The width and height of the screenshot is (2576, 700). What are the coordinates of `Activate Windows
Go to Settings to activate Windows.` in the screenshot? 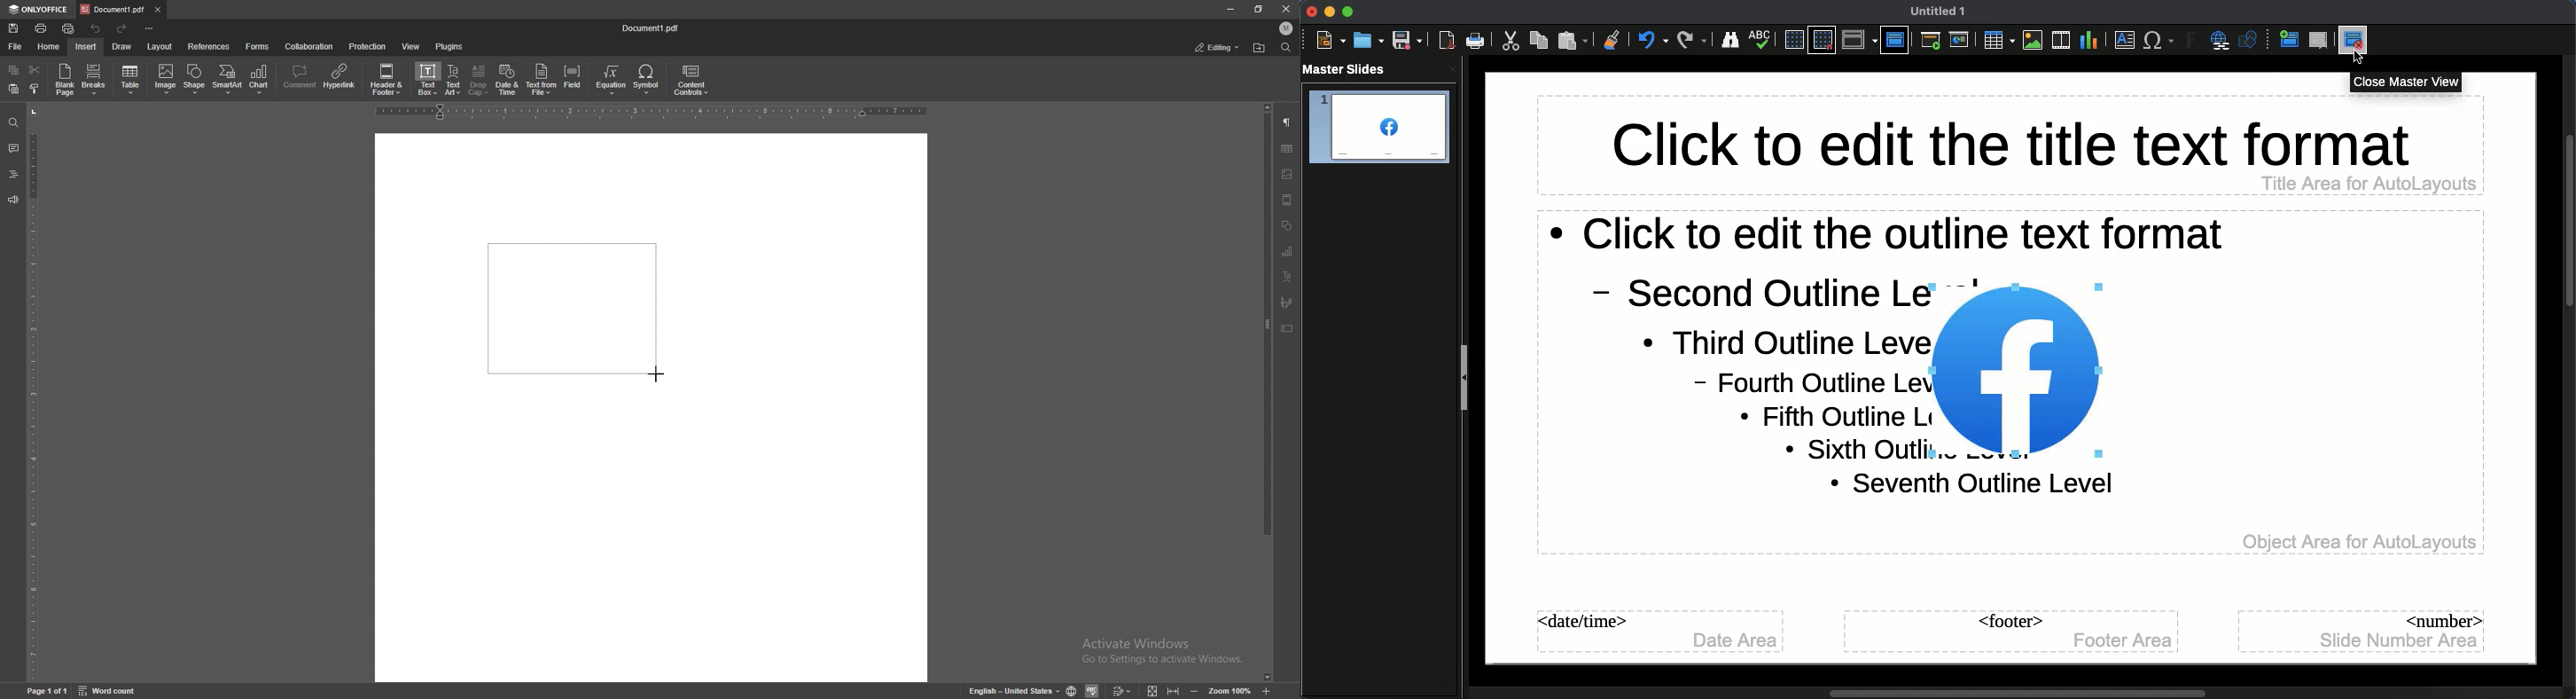 It's located at (1166, 652).